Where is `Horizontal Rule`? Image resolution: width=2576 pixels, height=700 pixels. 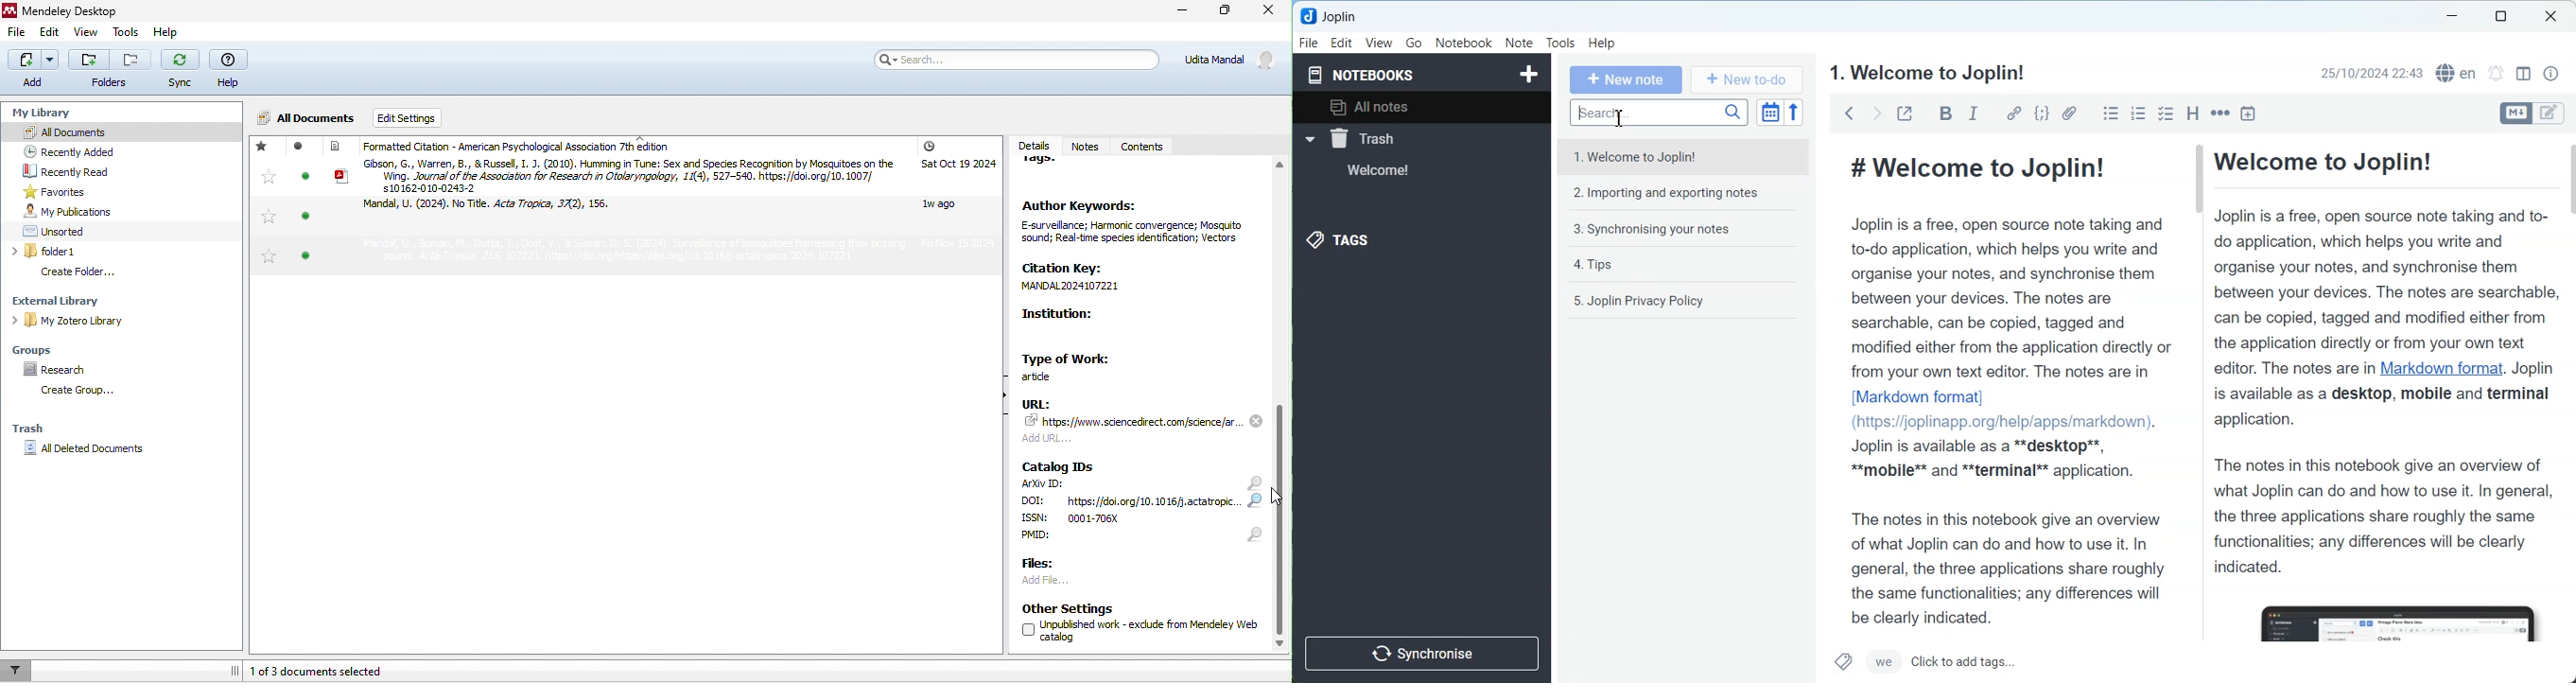
Horizontal Rule is located at coordinates (2220, 112).